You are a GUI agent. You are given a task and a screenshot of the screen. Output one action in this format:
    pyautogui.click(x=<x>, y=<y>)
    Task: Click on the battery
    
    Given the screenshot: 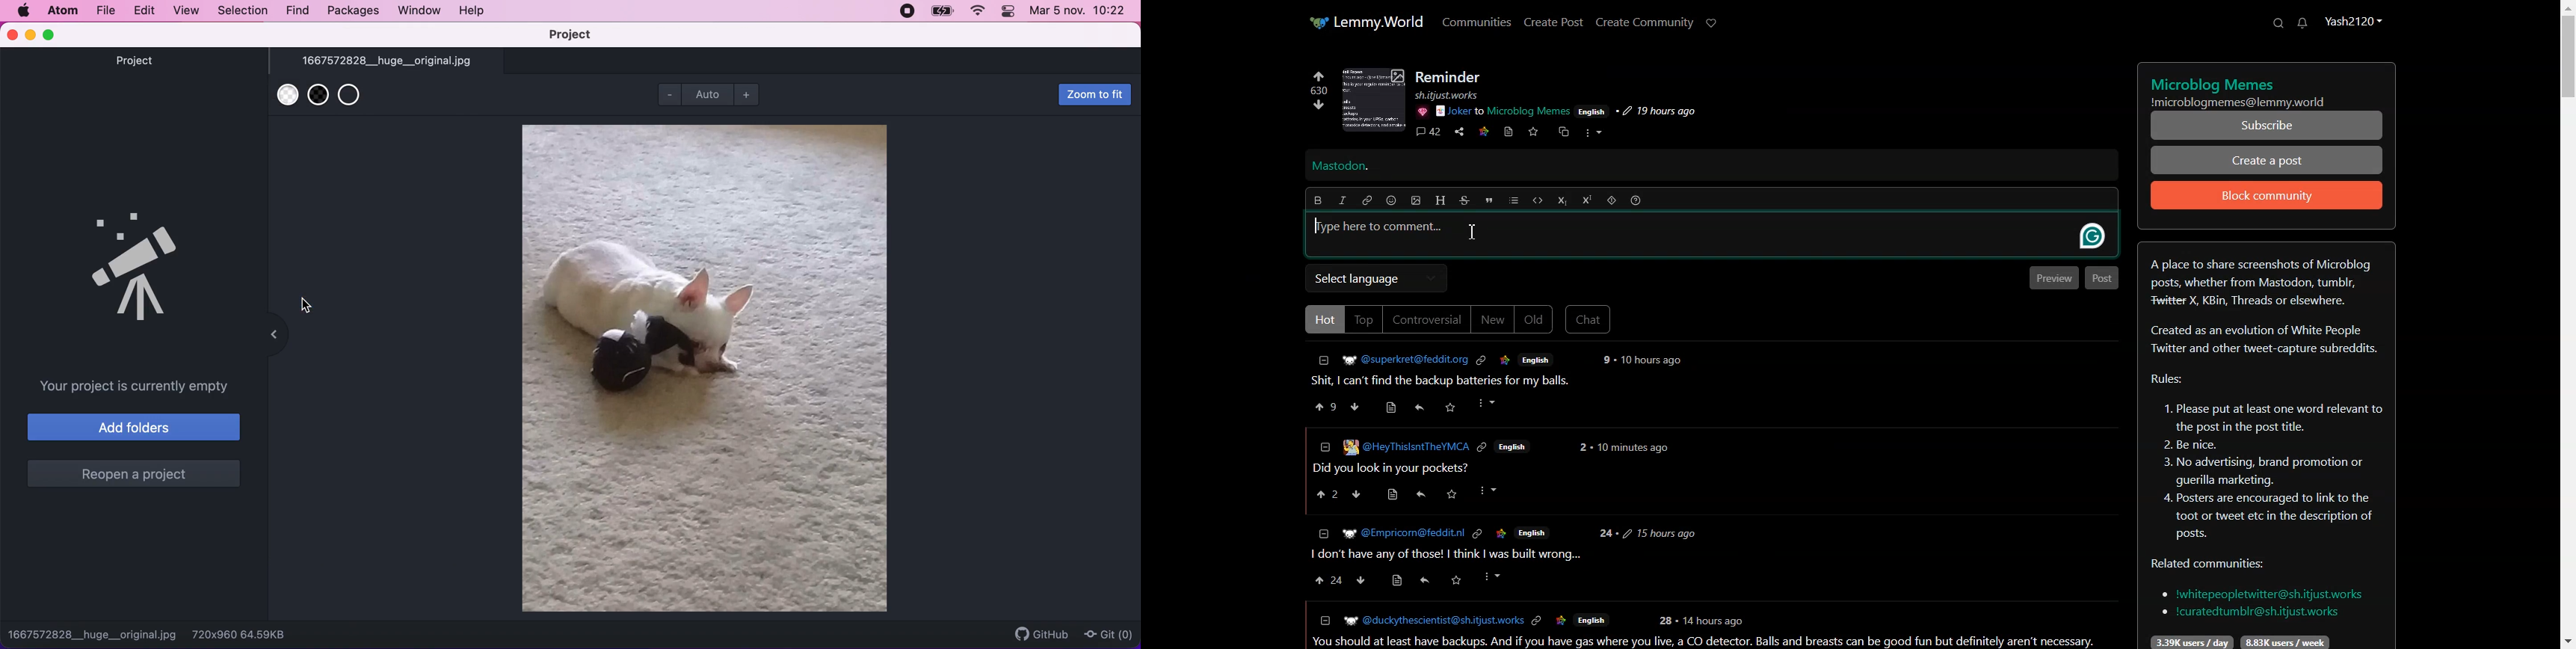 What is the action you would take?
    pyautogui.click(x=940, y=12)
    